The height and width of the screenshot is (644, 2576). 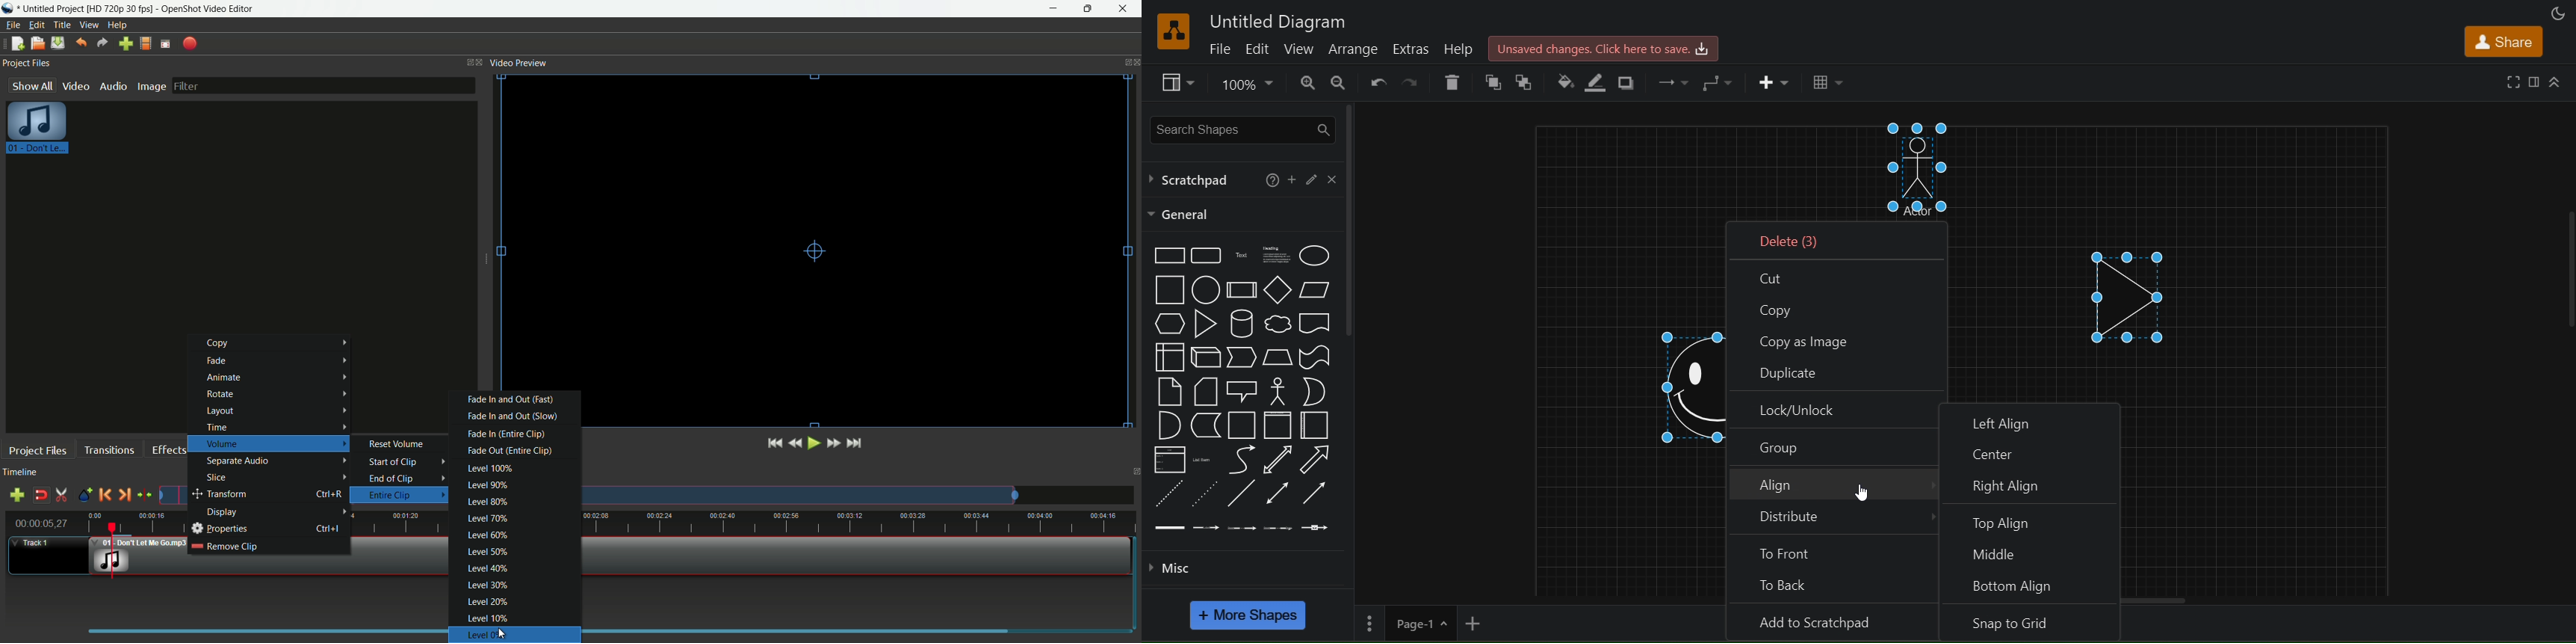 What do you see at coordinates (2034, 588) in the screenshot?
I see `bottom align` at bounding box center [2034, 588].